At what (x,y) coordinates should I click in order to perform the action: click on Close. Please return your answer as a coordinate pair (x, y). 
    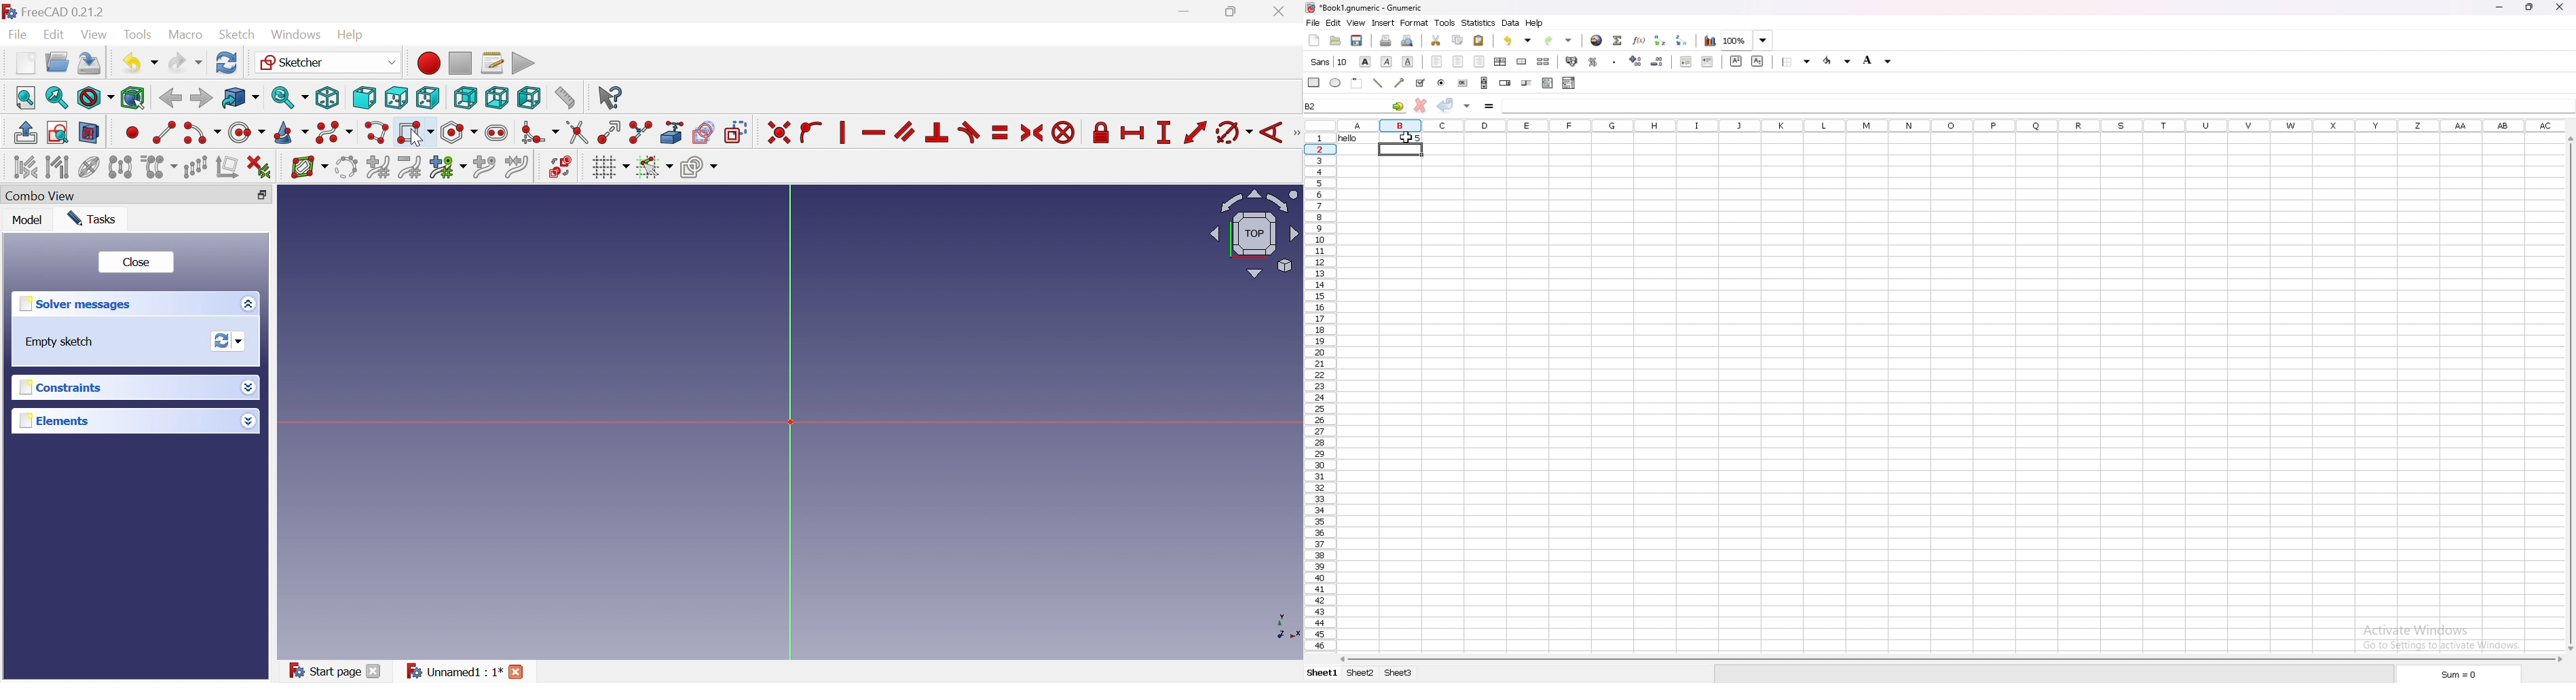
    Looking at the image, I should click on (1282, 12).